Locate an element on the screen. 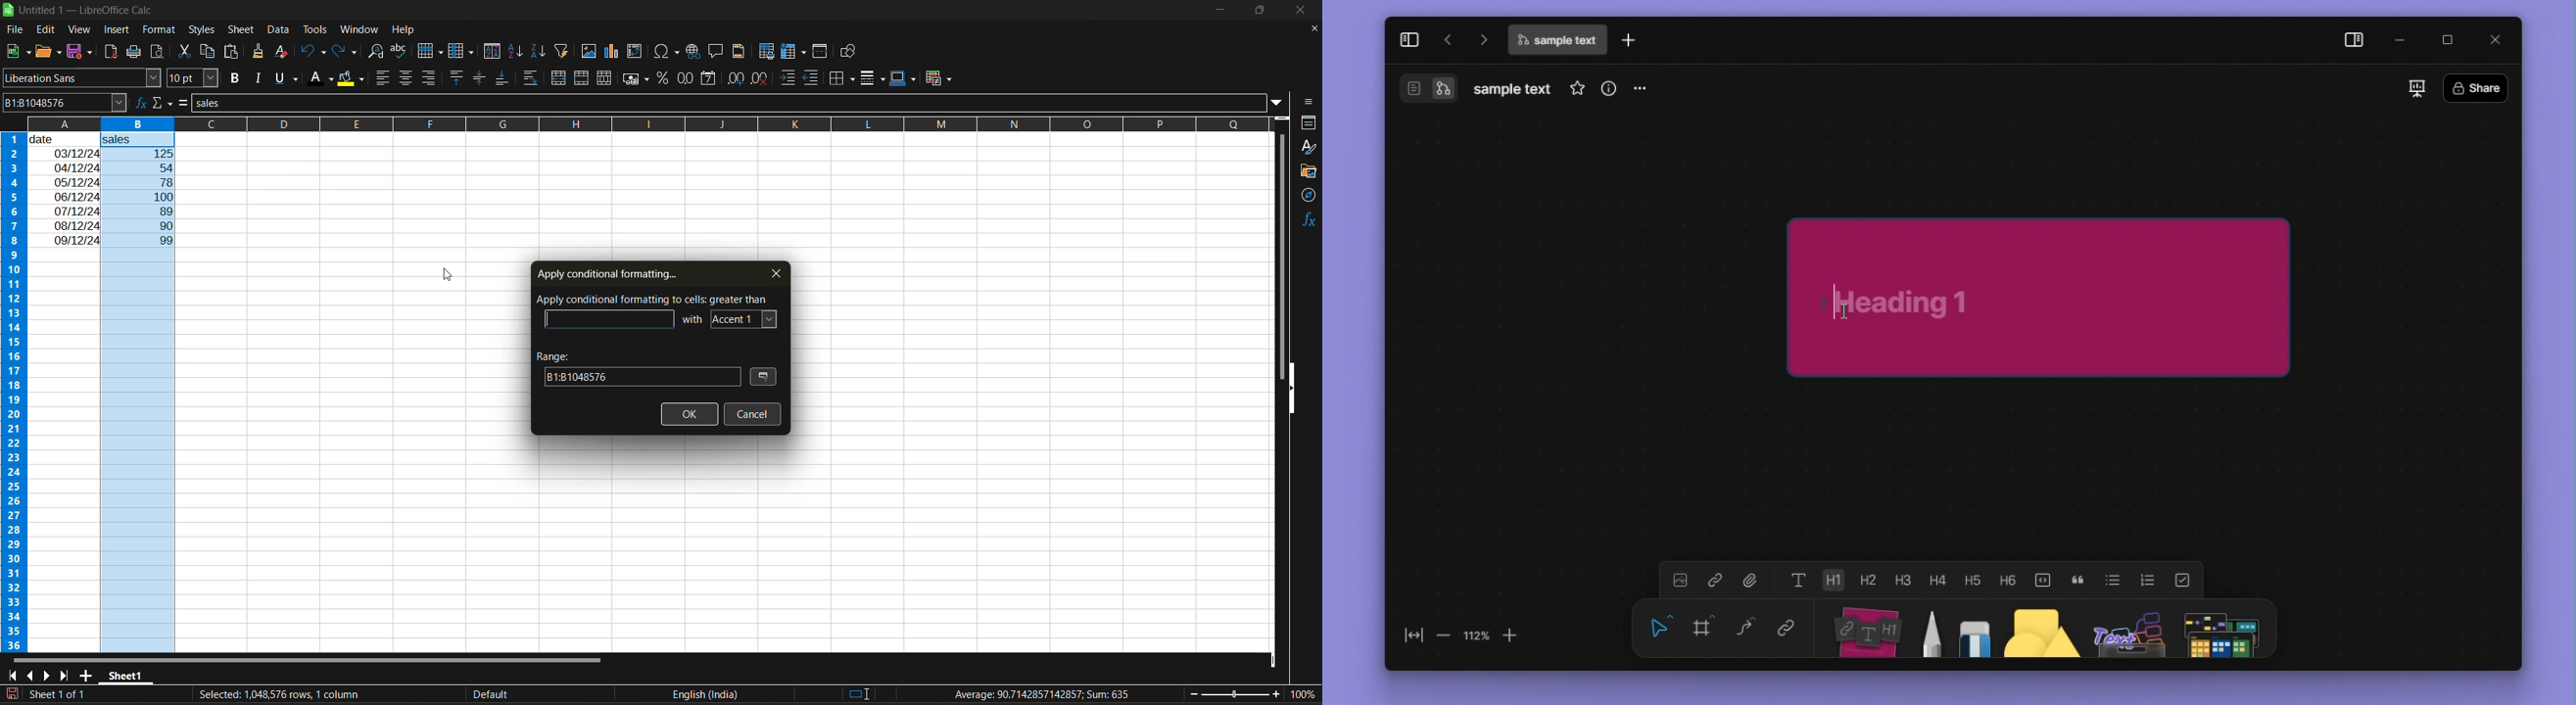 This screenshot has width=2576, height=728. align center is located at coordinates (406, 79).